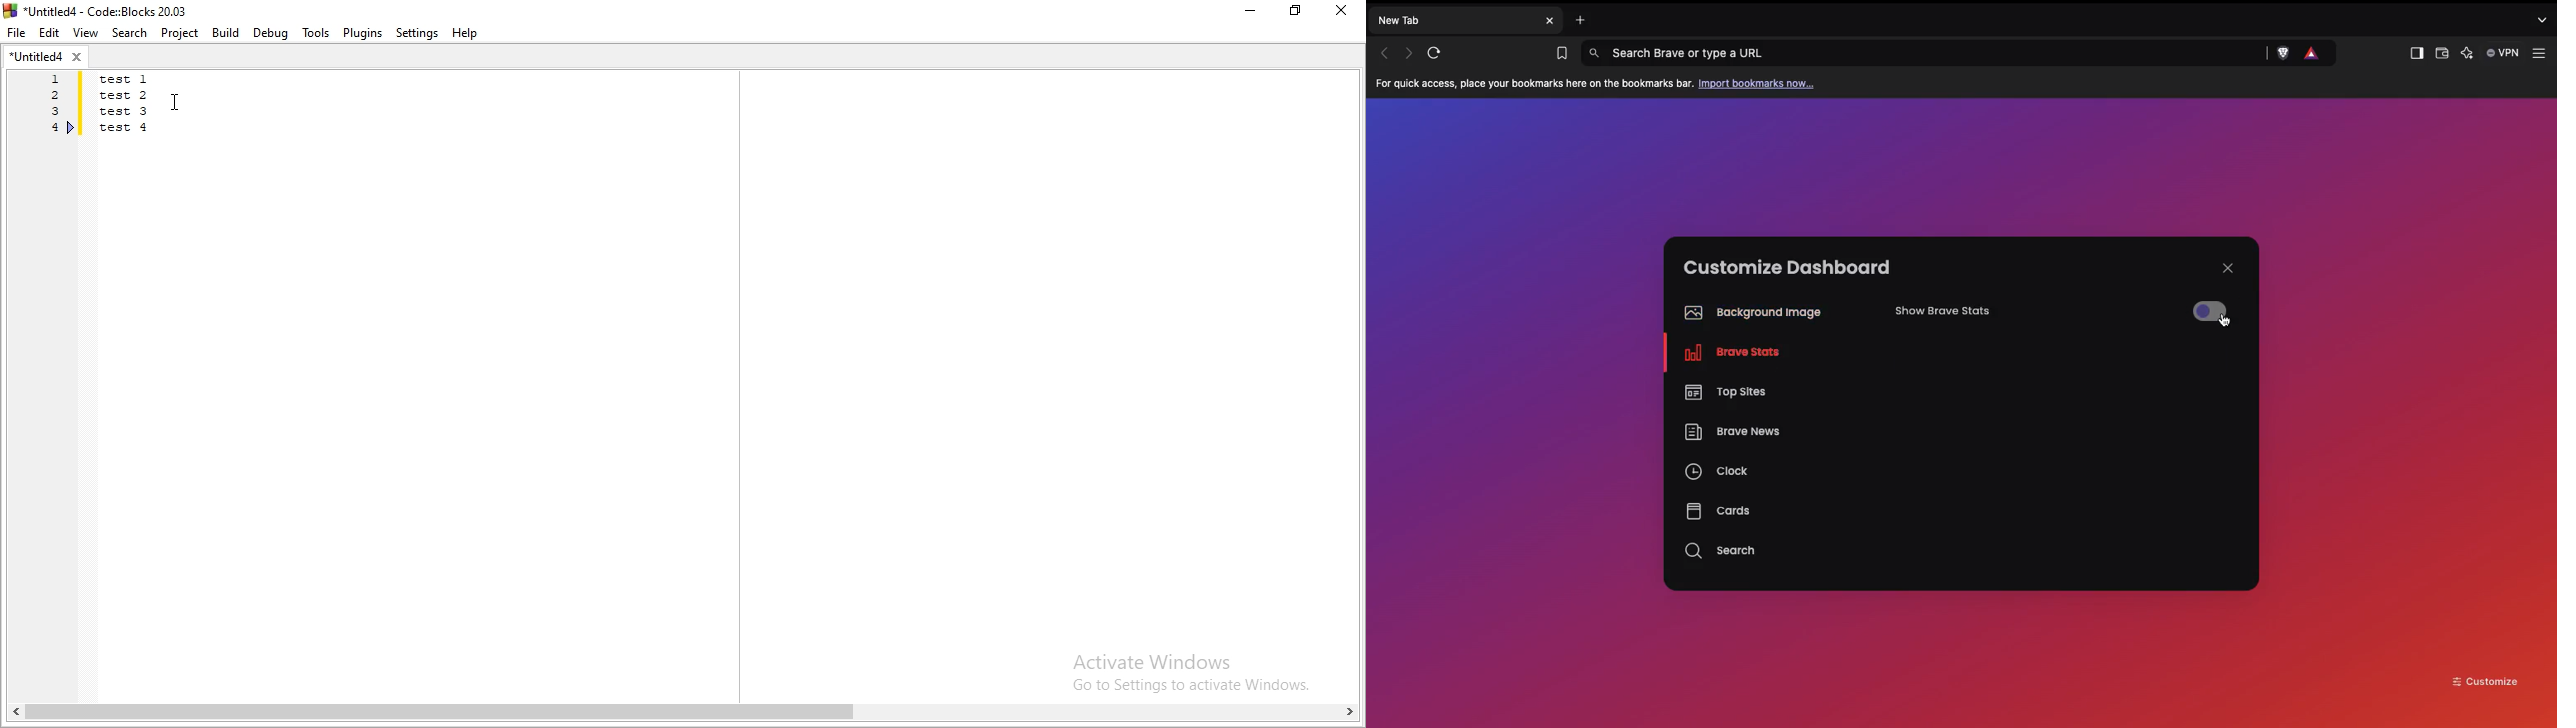 The image size is (2576, 728). Describe the element at coordinates (177, 105) in the screenshot. I see `cursor` at that location.